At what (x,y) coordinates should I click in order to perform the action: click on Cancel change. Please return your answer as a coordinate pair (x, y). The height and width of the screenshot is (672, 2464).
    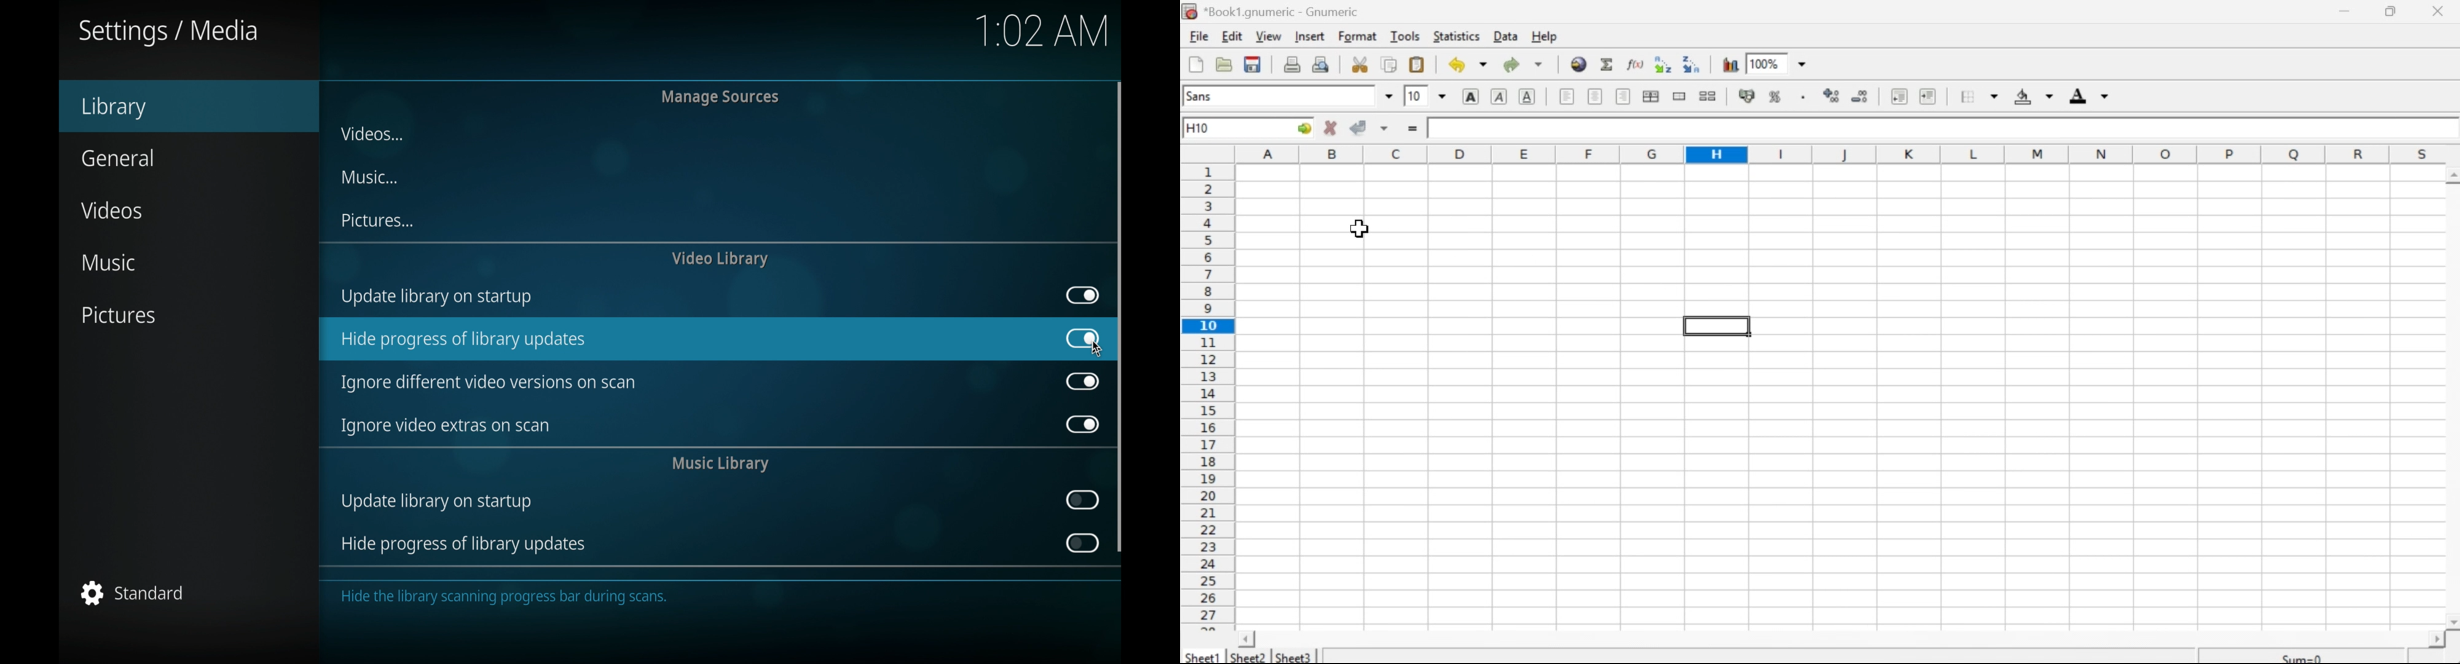
    Looking at the image, I should click on (1330, 129).